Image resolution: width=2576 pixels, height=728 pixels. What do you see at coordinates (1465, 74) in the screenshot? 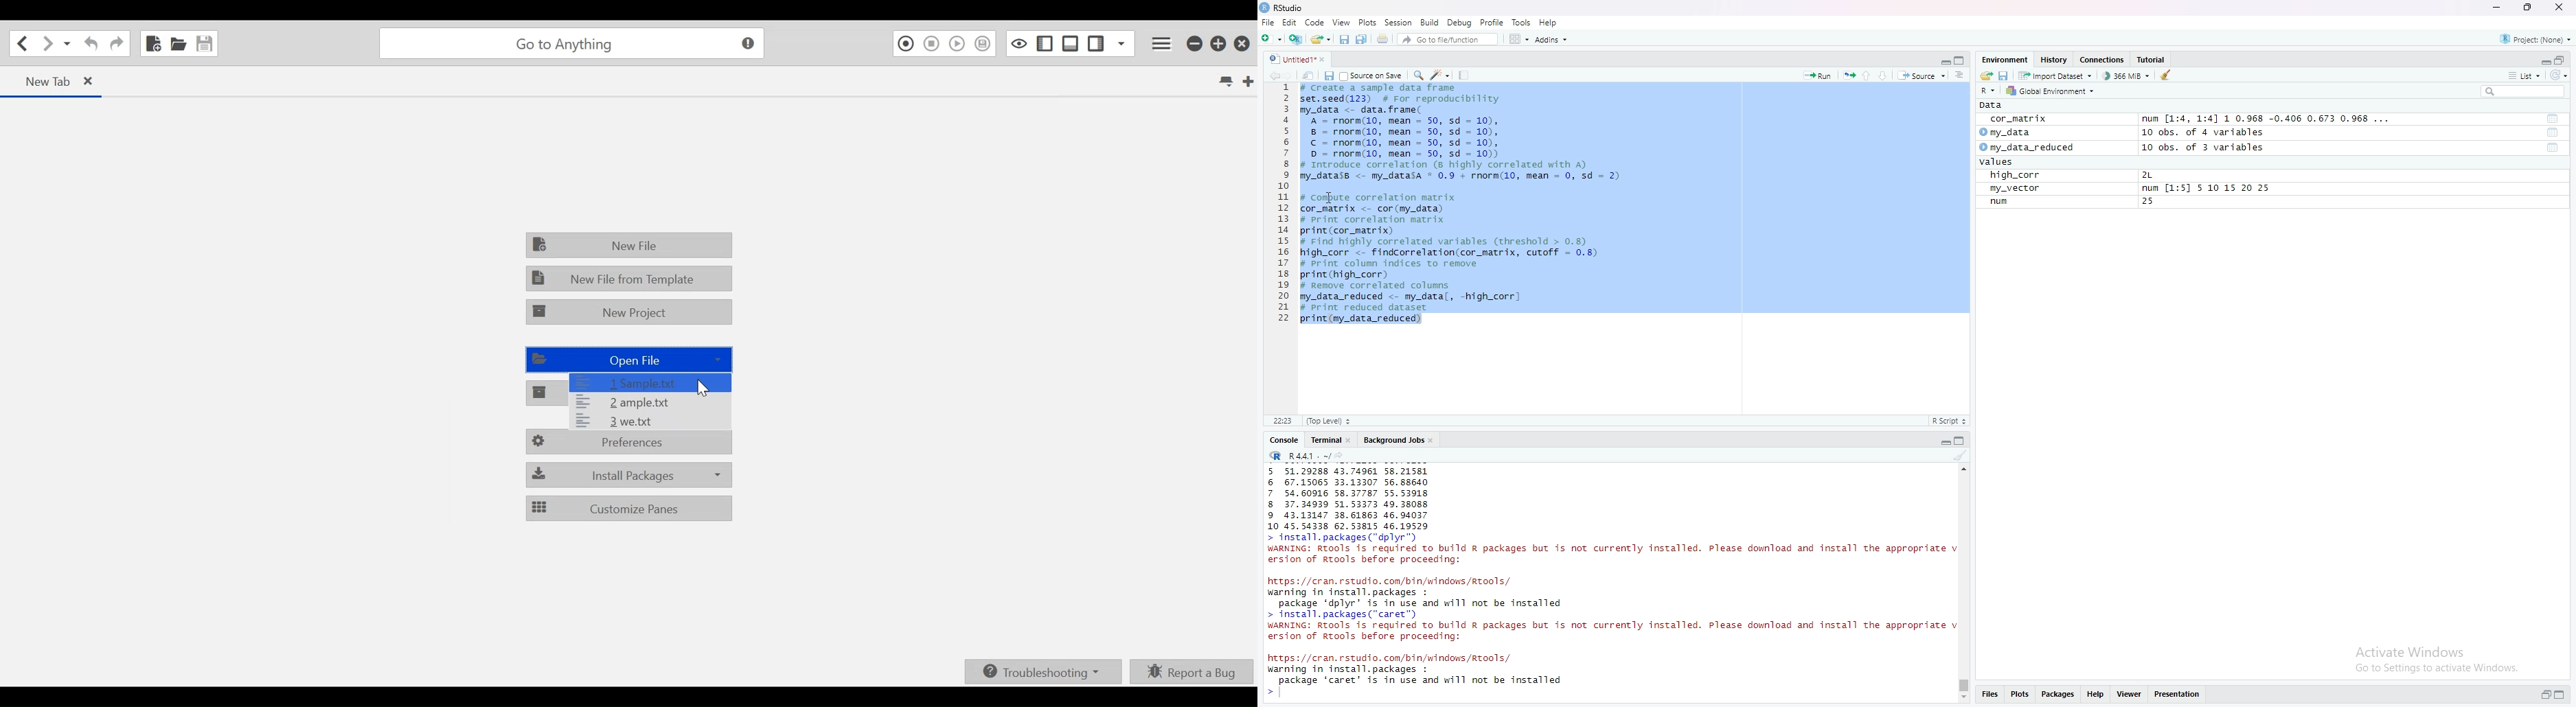
I see `Tools ` at bounding box center [1465, 74].